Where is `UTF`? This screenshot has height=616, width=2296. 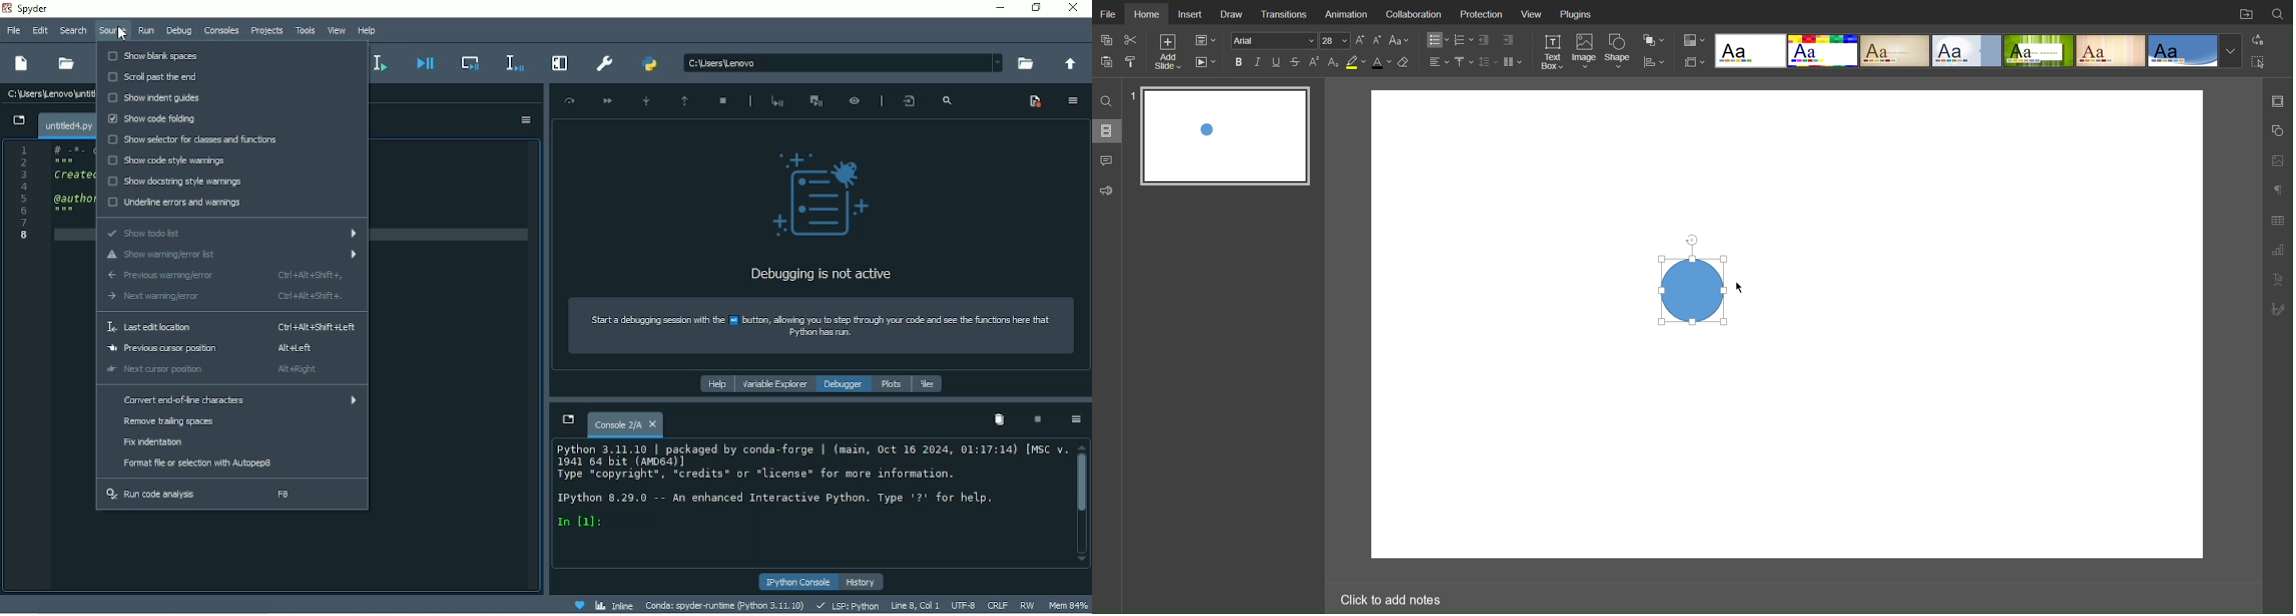
UTF is located at coordinates (963, 605).